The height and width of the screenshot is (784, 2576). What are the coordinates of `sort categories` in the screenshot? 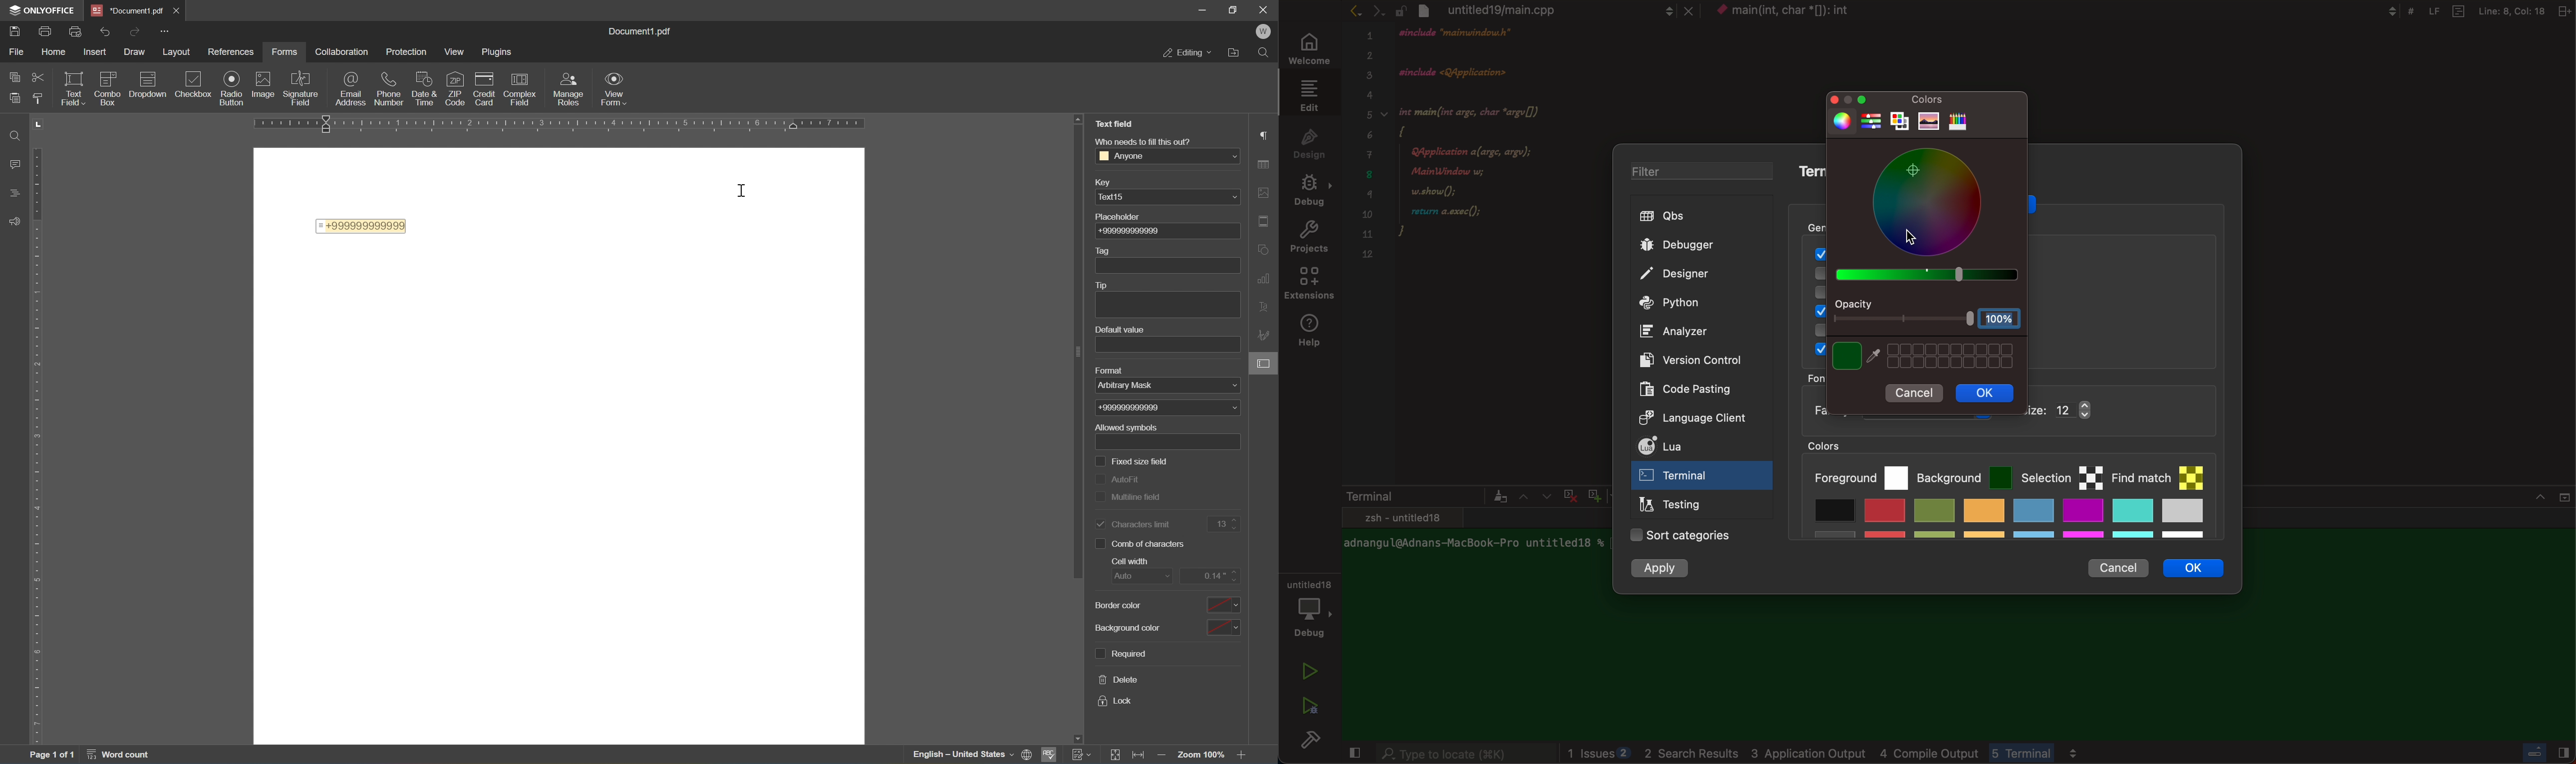 It's located at (1682, 536).